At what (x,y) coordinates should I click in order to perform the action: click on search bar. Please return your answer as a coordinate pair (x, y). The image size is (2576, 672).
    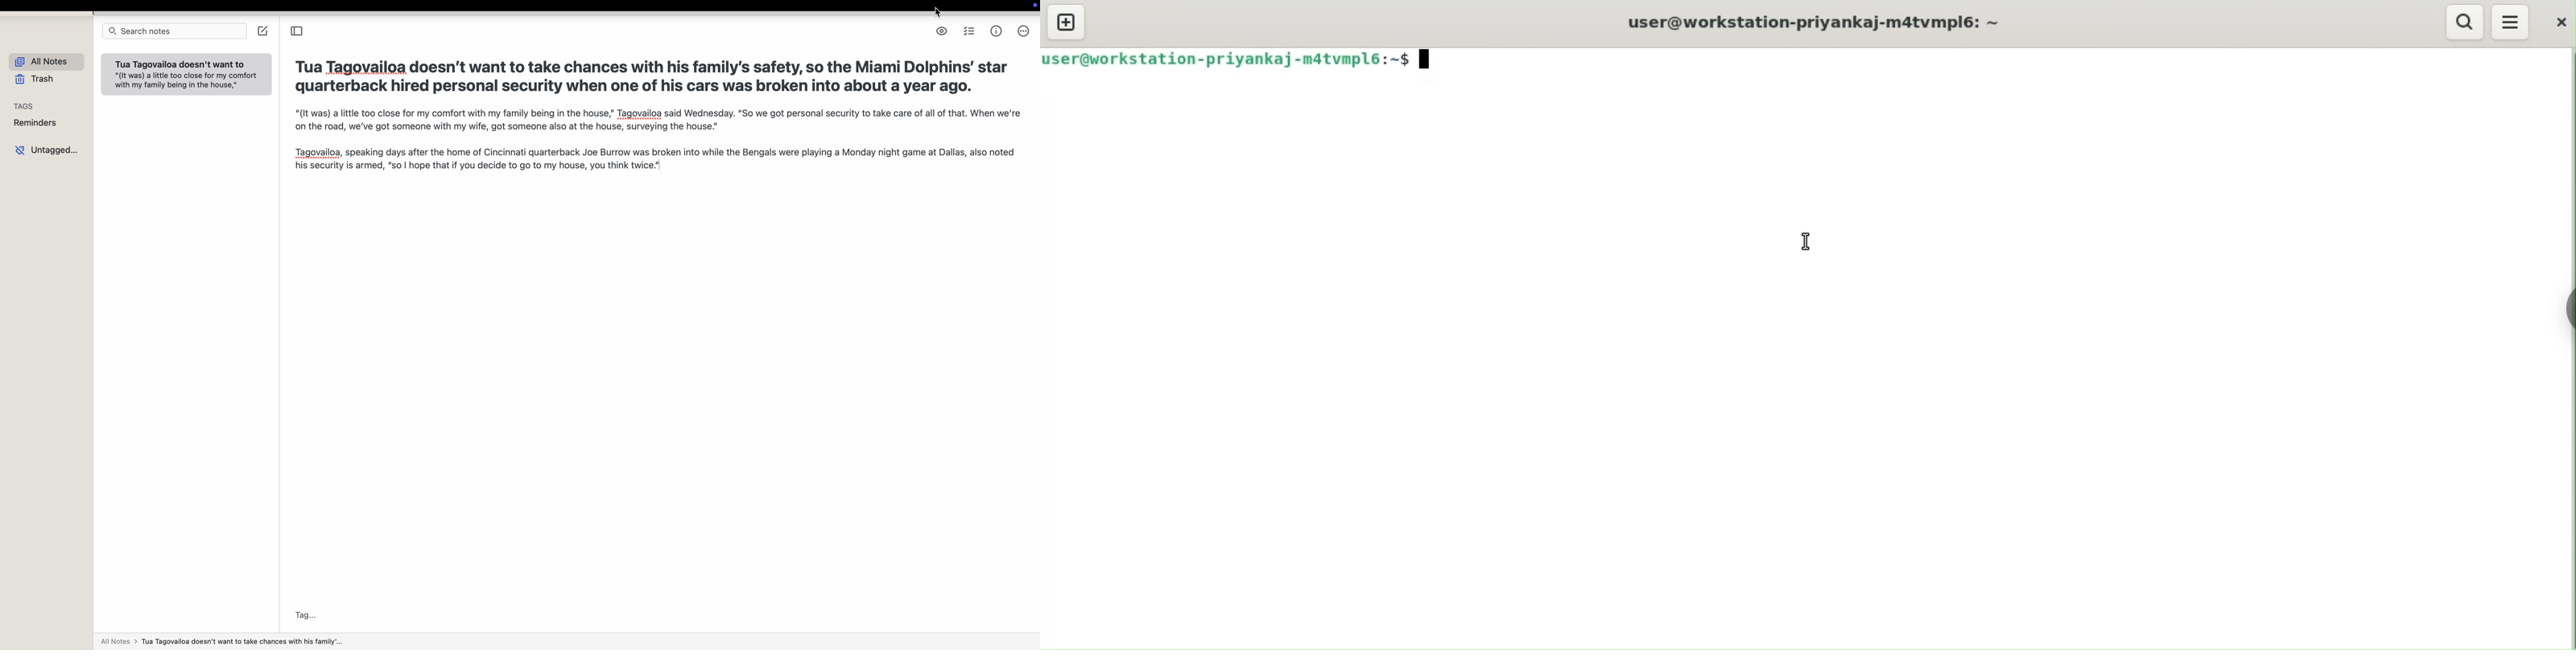
    Looking at the image, I should click on (173, 31).